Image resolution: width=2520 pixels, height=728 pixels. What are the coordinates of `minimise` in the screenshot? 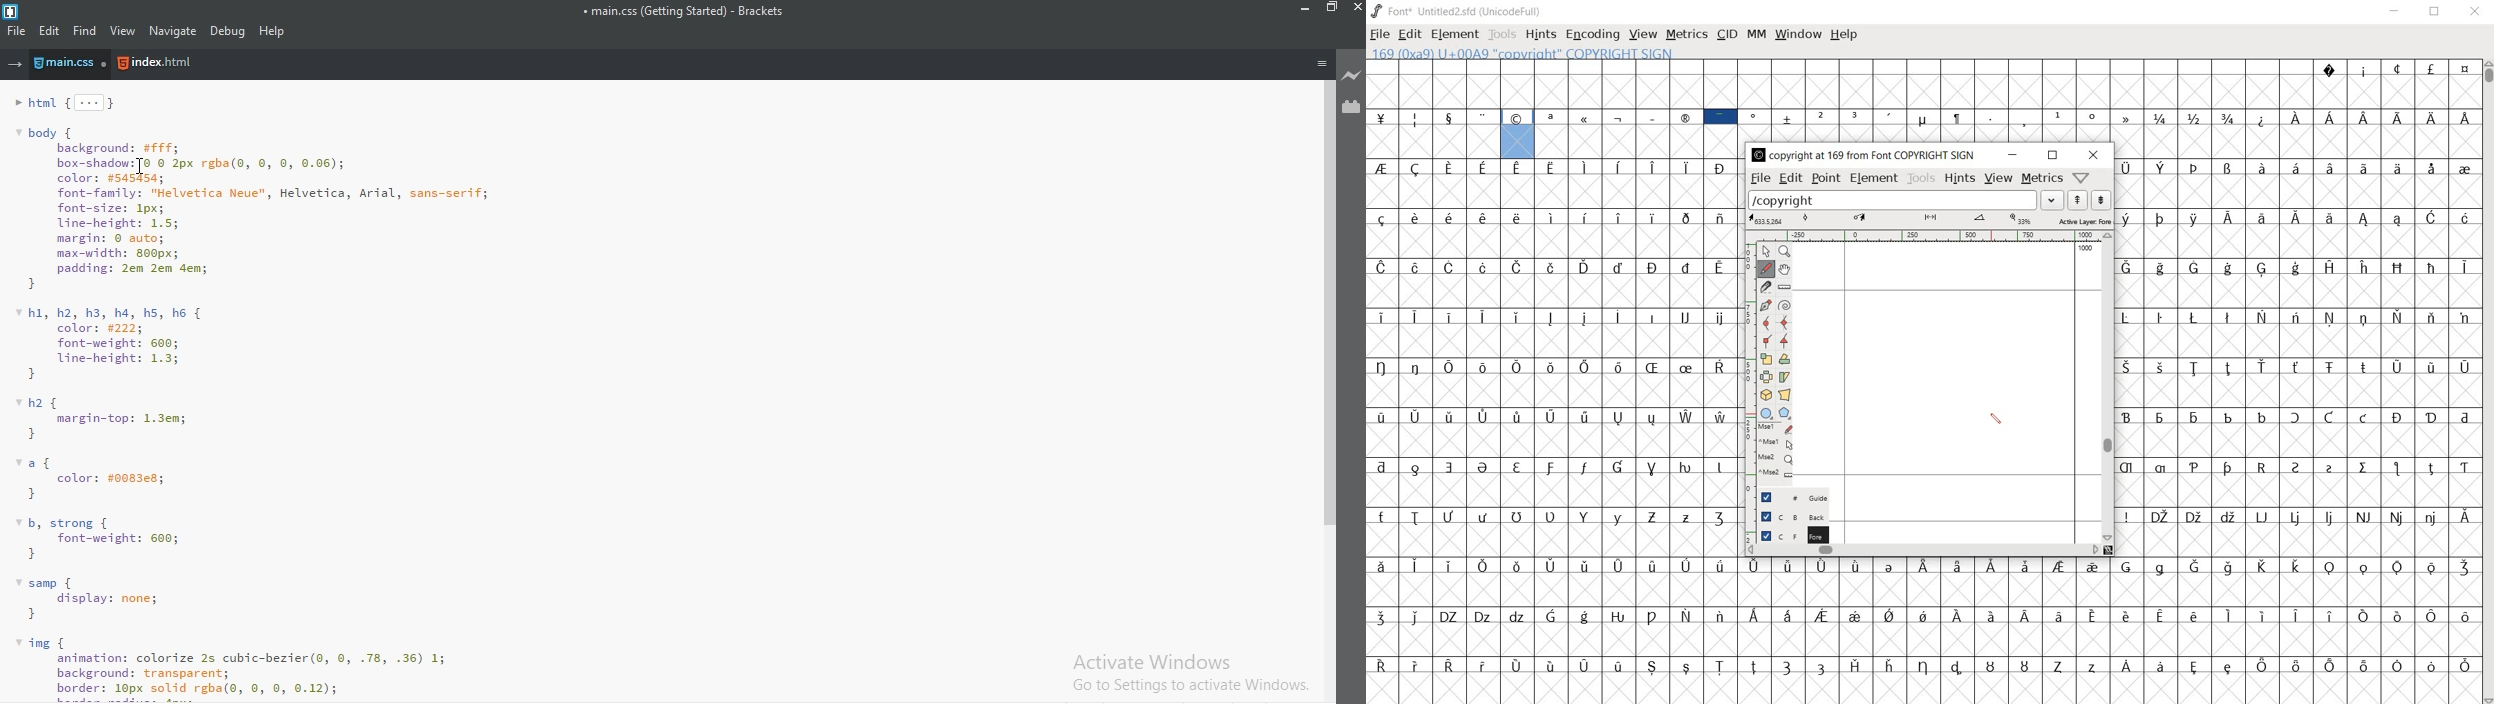 It's located at (1302, 10).